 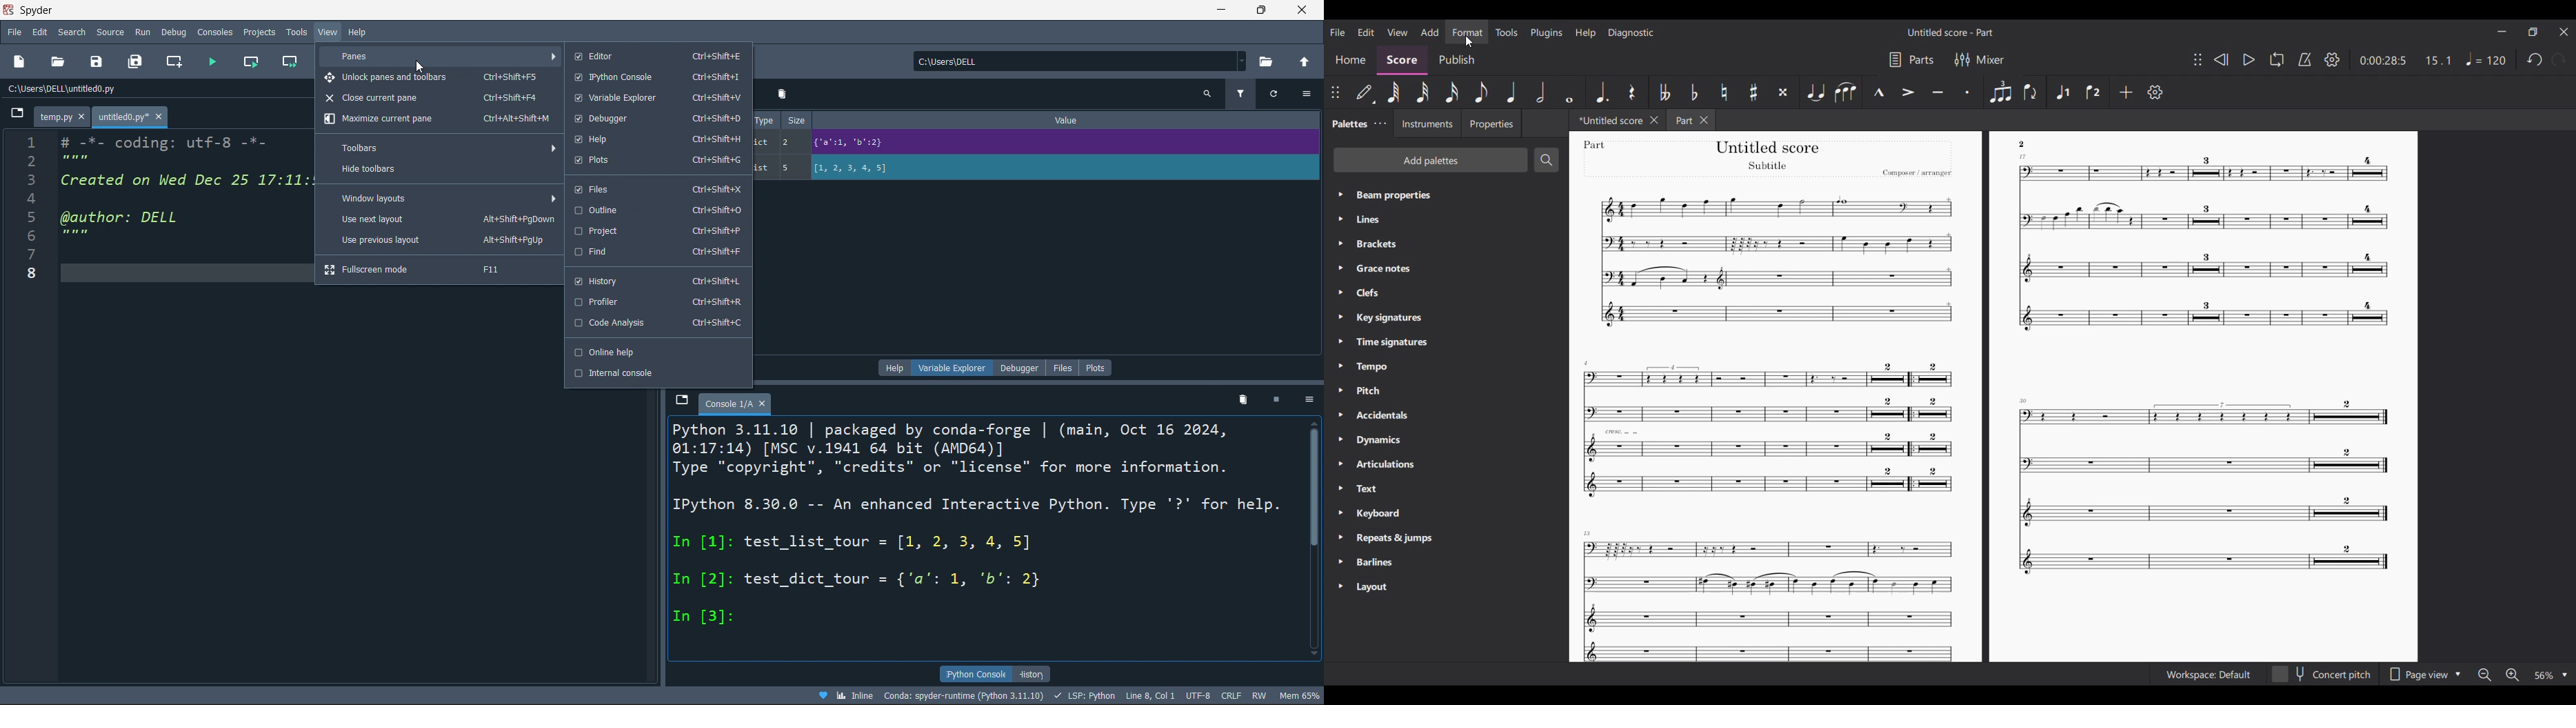 What do you see at coordinates (437, 121) in the screenshot?
I see `maximize current pane` at bounding box center [437, 121].